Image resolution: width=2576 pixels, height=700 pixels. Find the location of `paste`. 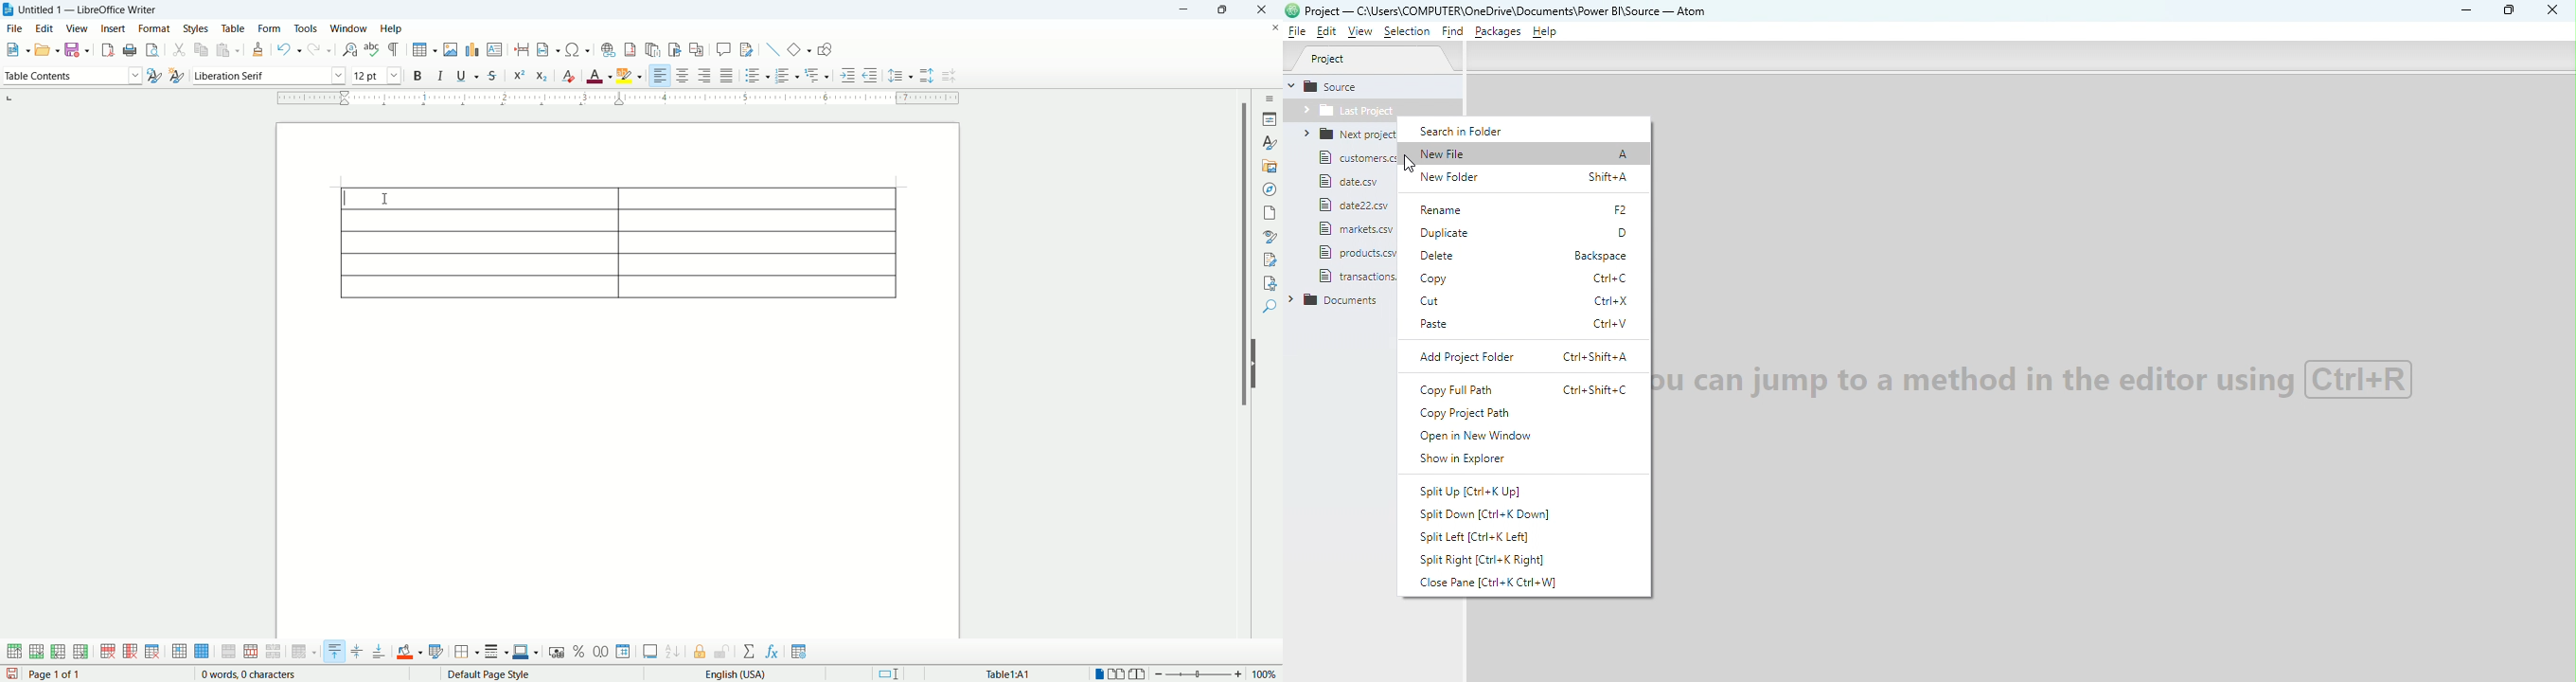

paste is located at coordinates (228, 49).